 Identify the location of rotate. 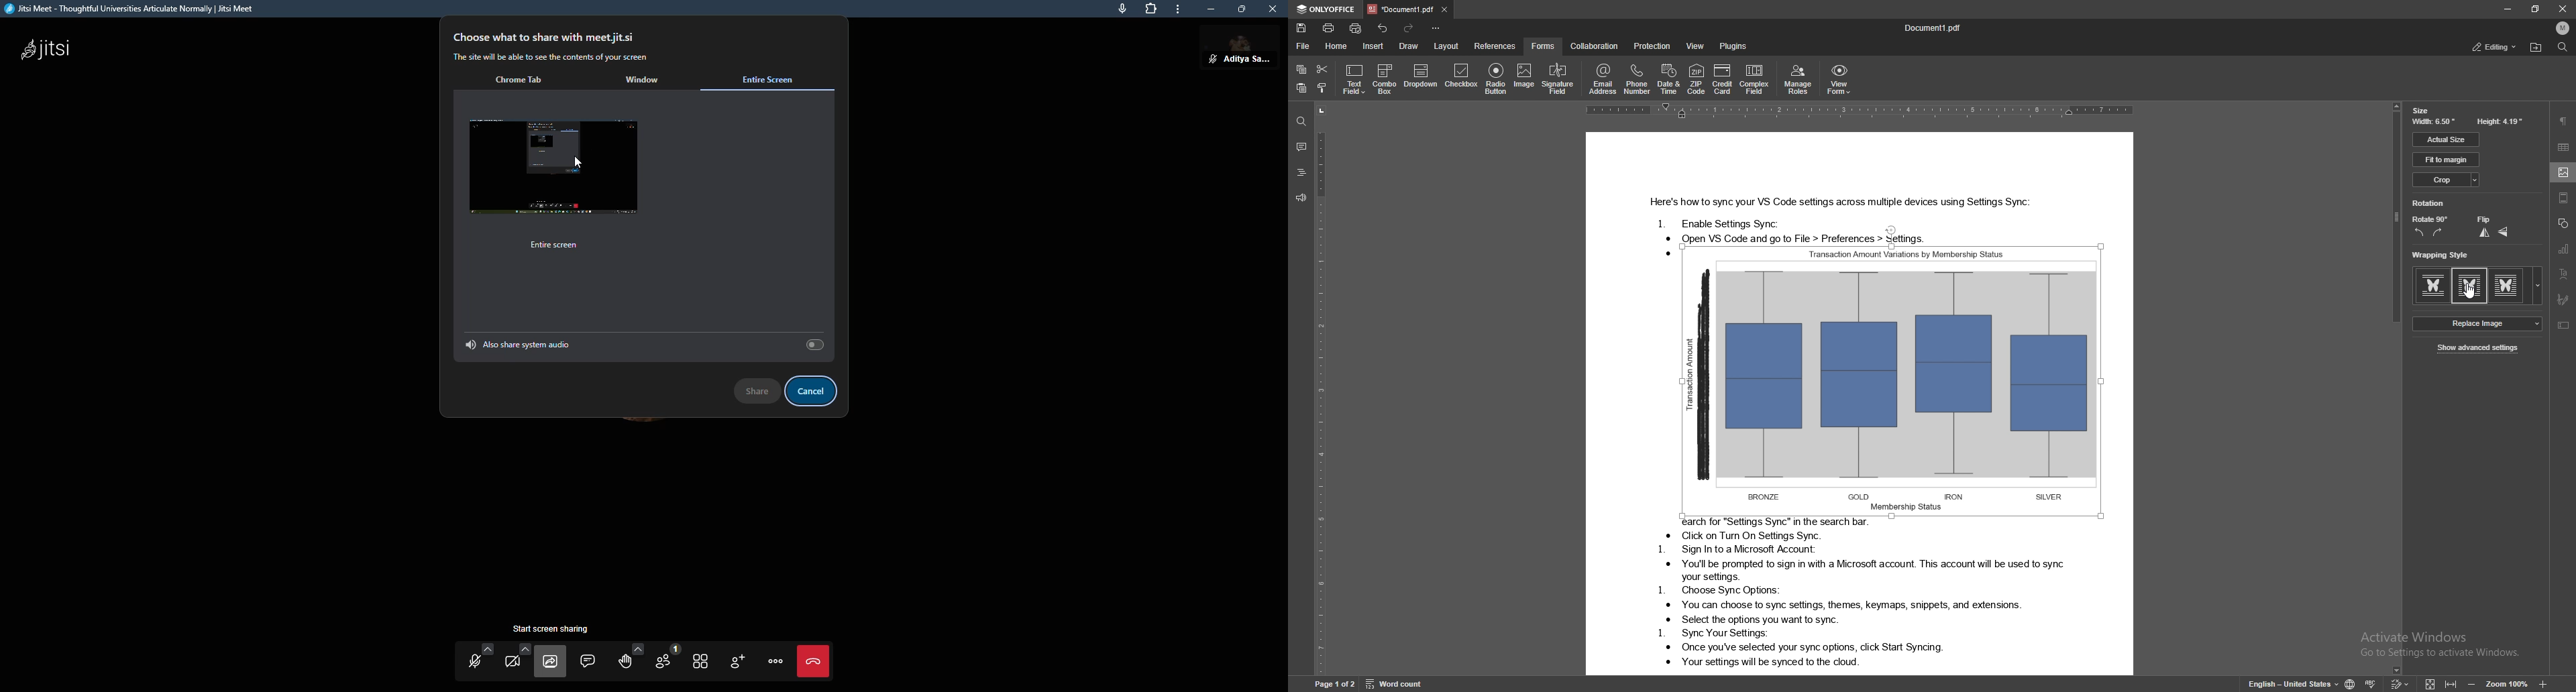
(2418, 234).